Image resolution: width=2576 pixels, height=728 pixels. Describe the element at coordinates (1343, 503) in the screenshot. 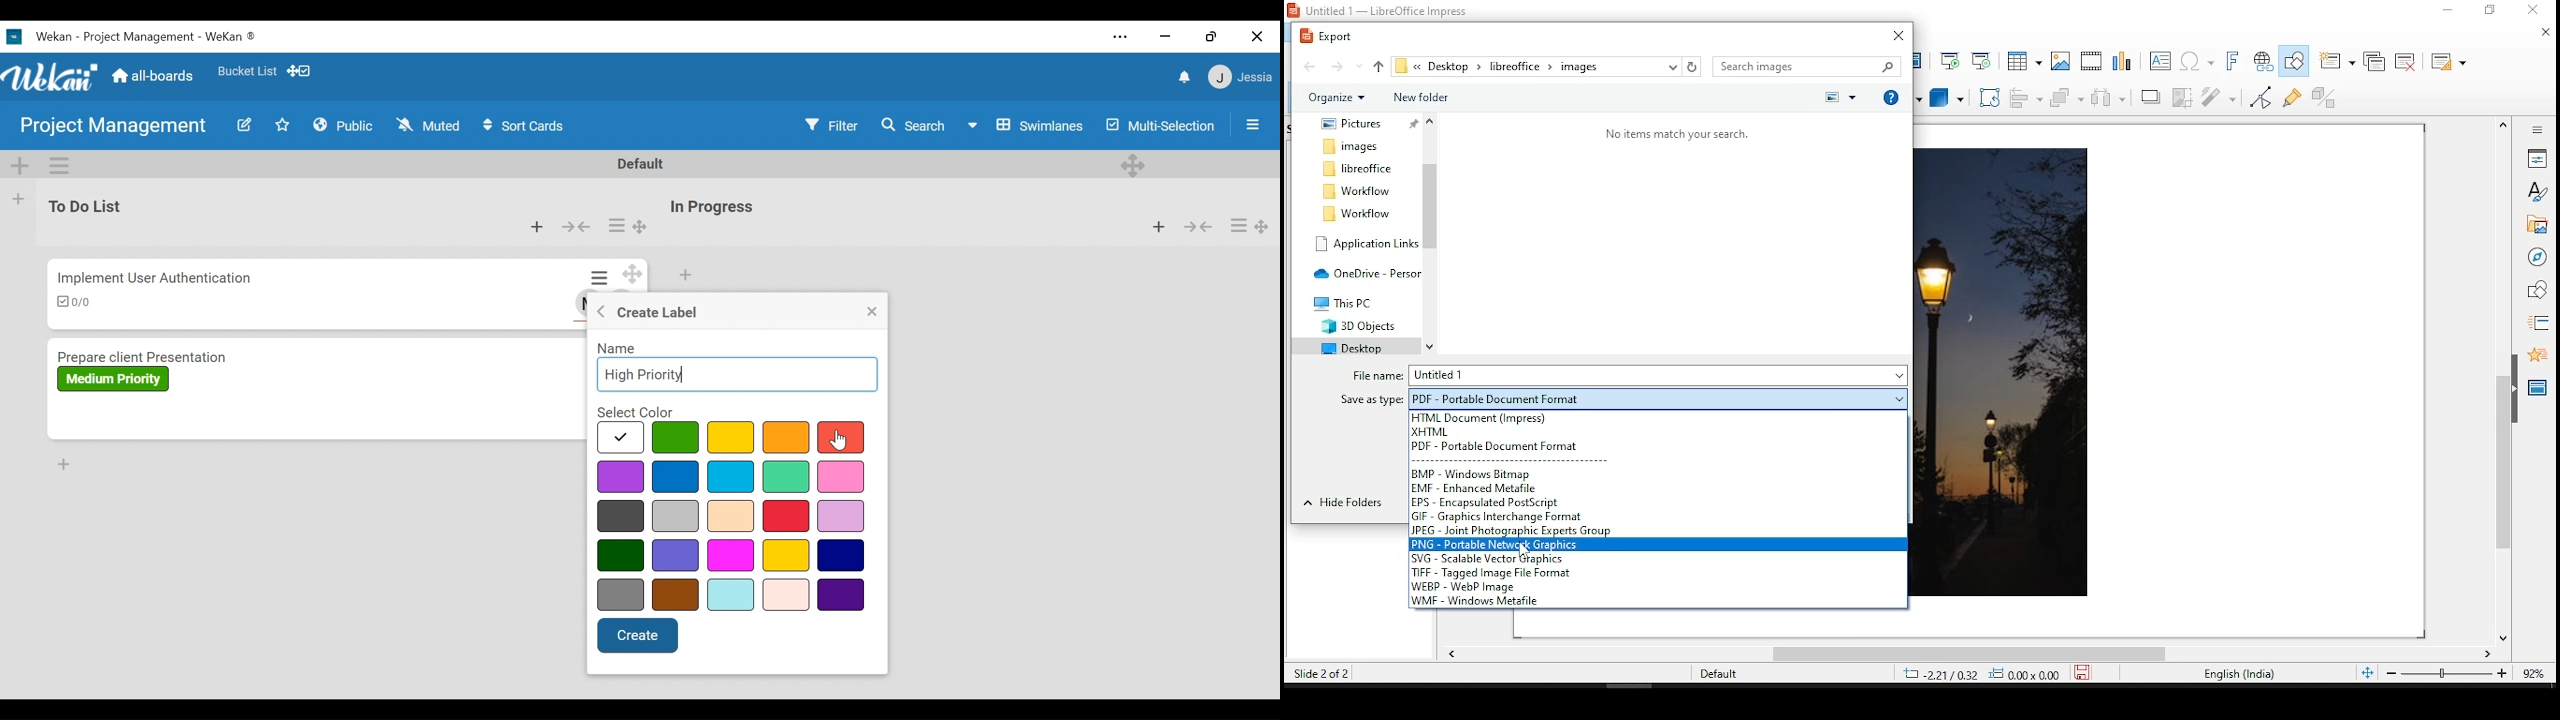

I see `hide folders` at that location.